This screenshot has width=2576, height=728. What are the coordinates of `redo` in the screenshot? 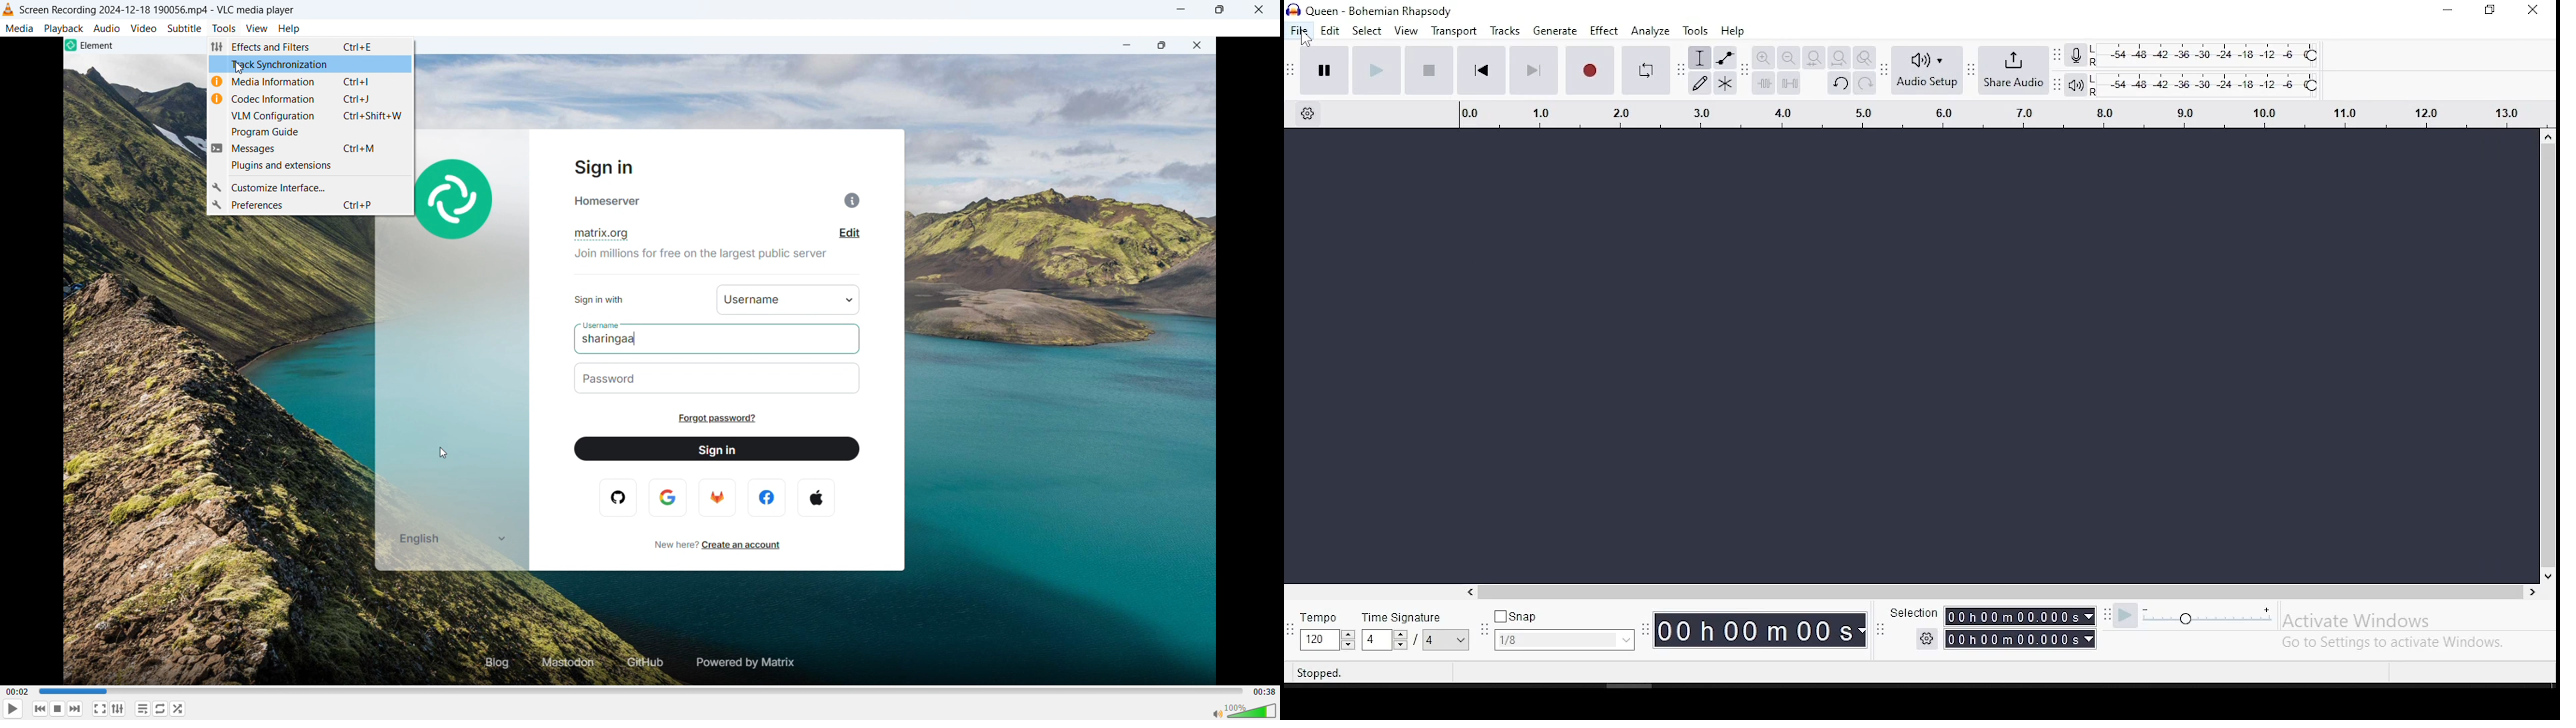 It's located at (1865, 84).